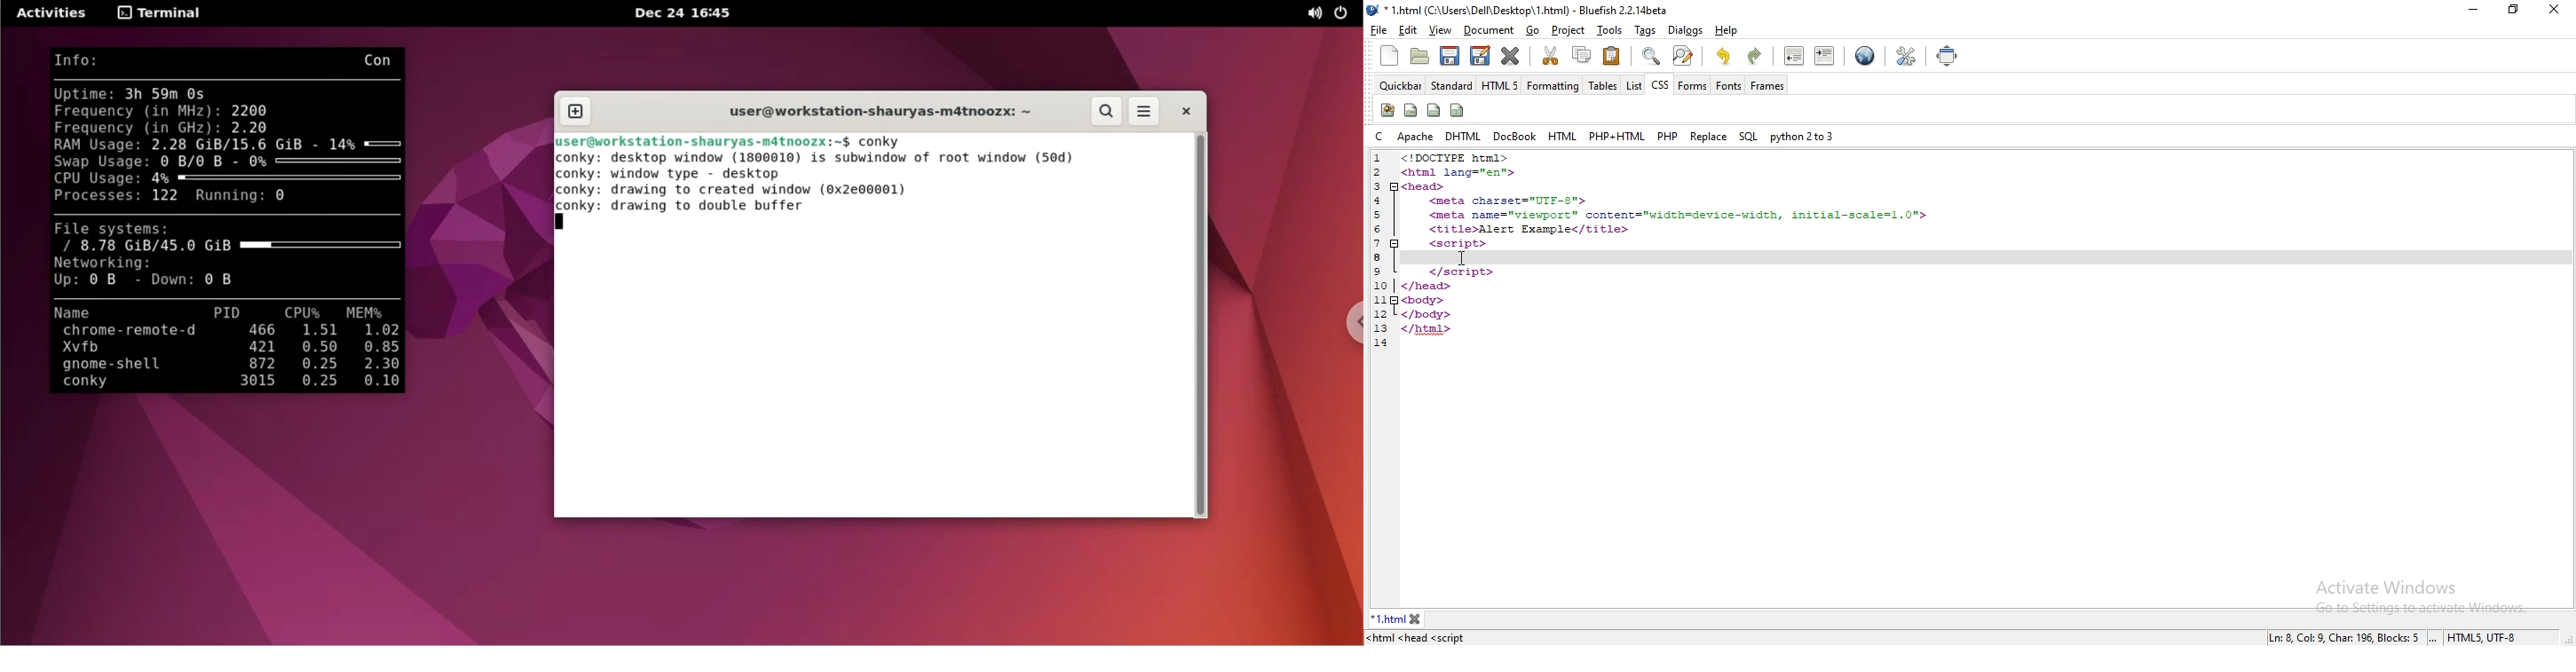 This screenshot has height=672, width=2576. What do you see at coordinates (1379, 229) in the screenshot?
I see `6` at bounding box center [1379, 229].